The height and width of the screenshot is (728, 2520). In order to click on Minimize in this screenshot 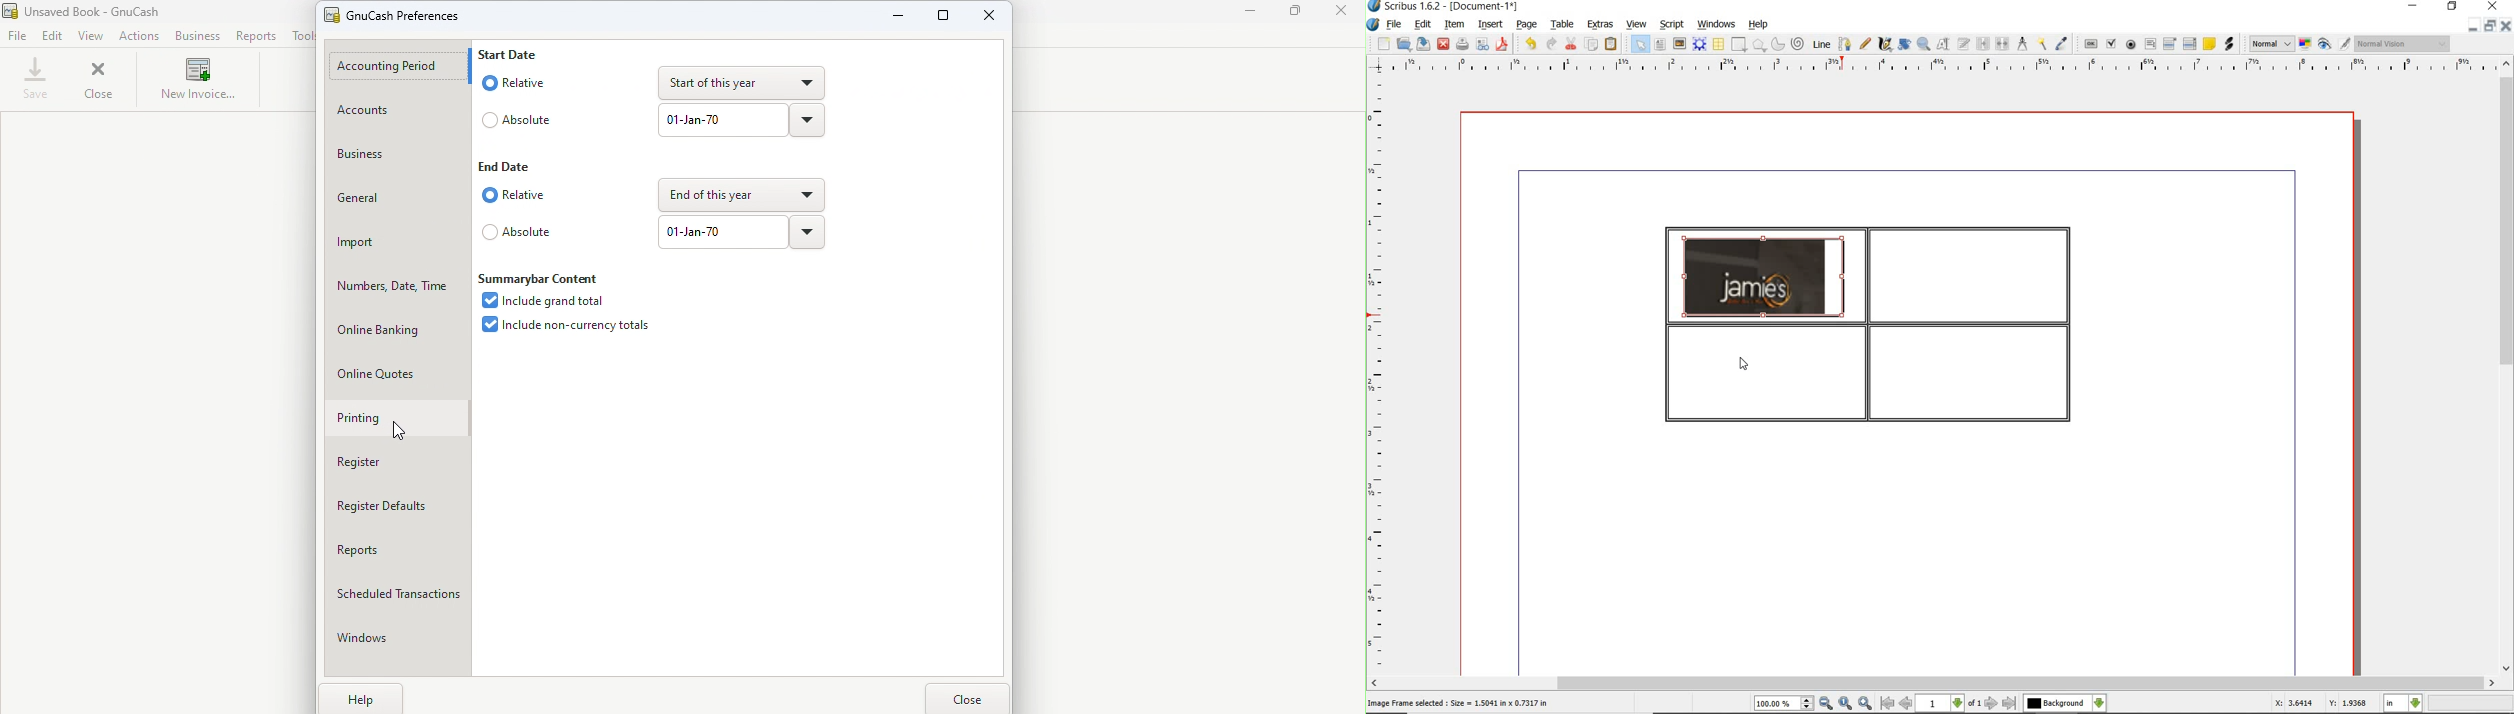, I will do `click(898, 14)`.